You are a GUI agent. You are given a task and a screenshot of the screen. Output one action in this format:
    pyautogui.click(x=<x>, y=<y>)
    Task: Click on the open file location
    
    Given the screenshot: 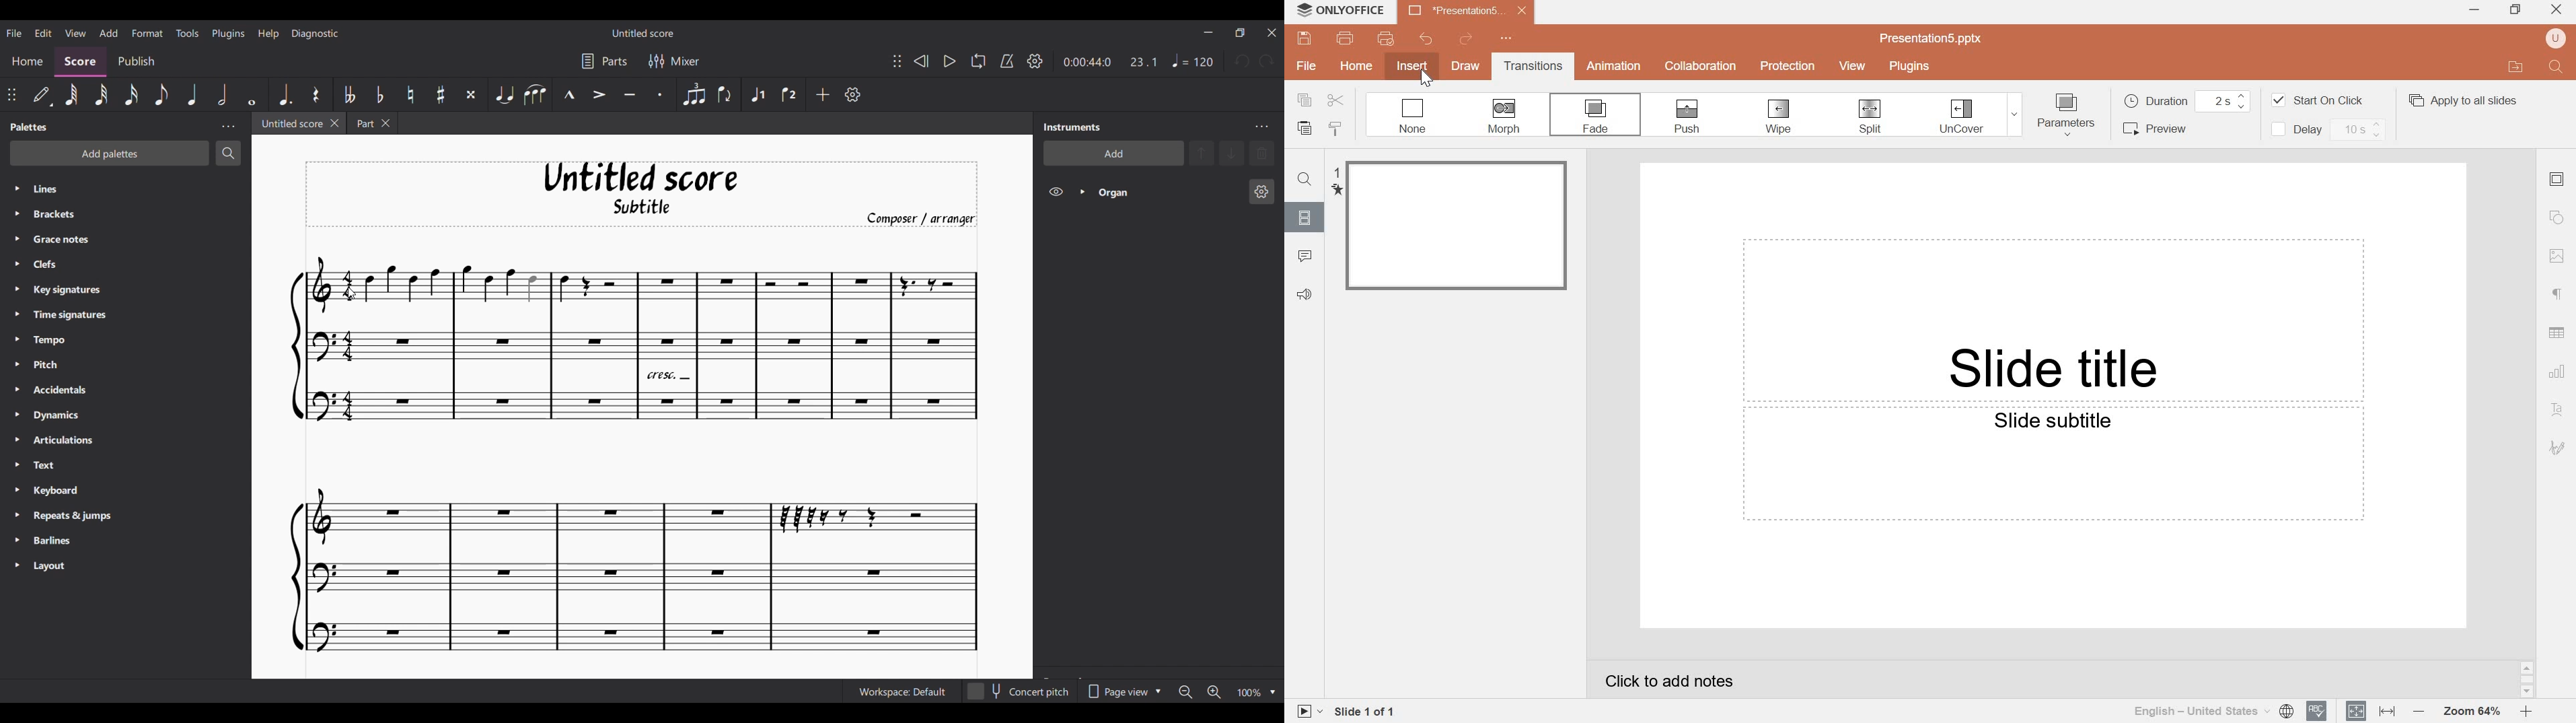 What is the action you would take?
    pyautogui.click(x=2517, y=66)
    